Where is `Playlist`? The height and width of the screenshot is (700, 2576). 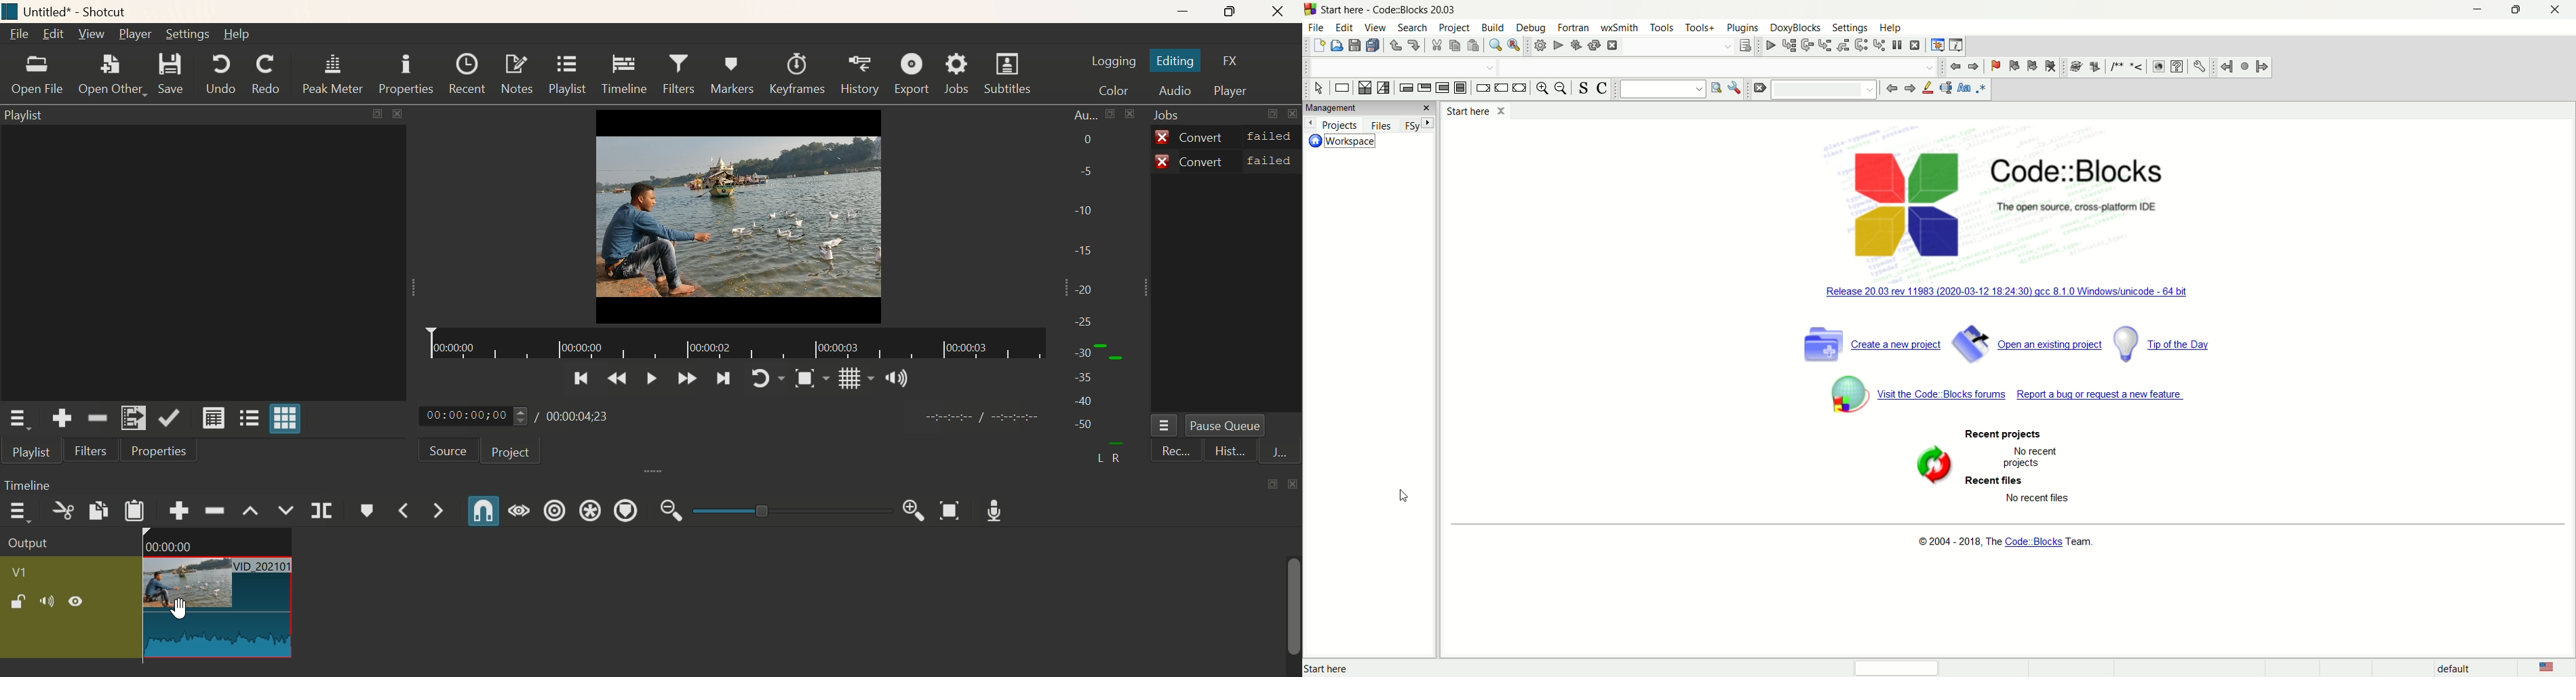
Playlist is located at coordinates (28, 118).